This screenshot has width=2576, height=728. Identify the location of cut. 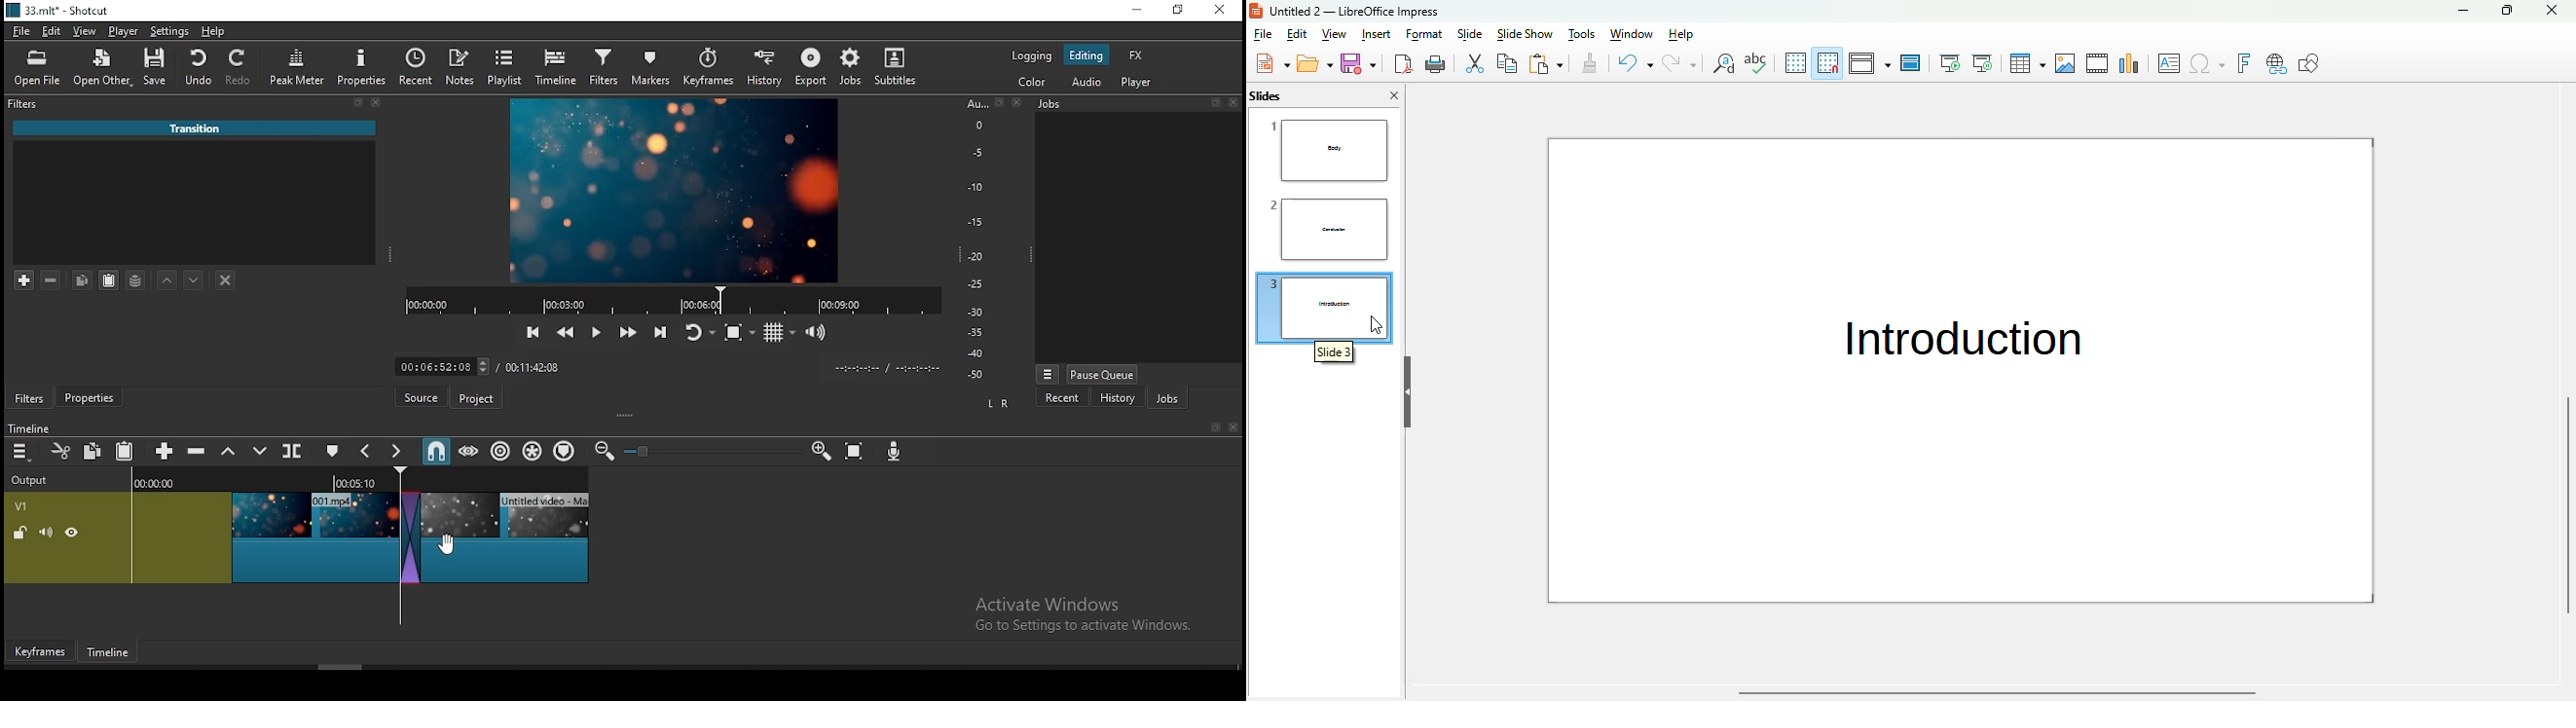
(1473, 63).